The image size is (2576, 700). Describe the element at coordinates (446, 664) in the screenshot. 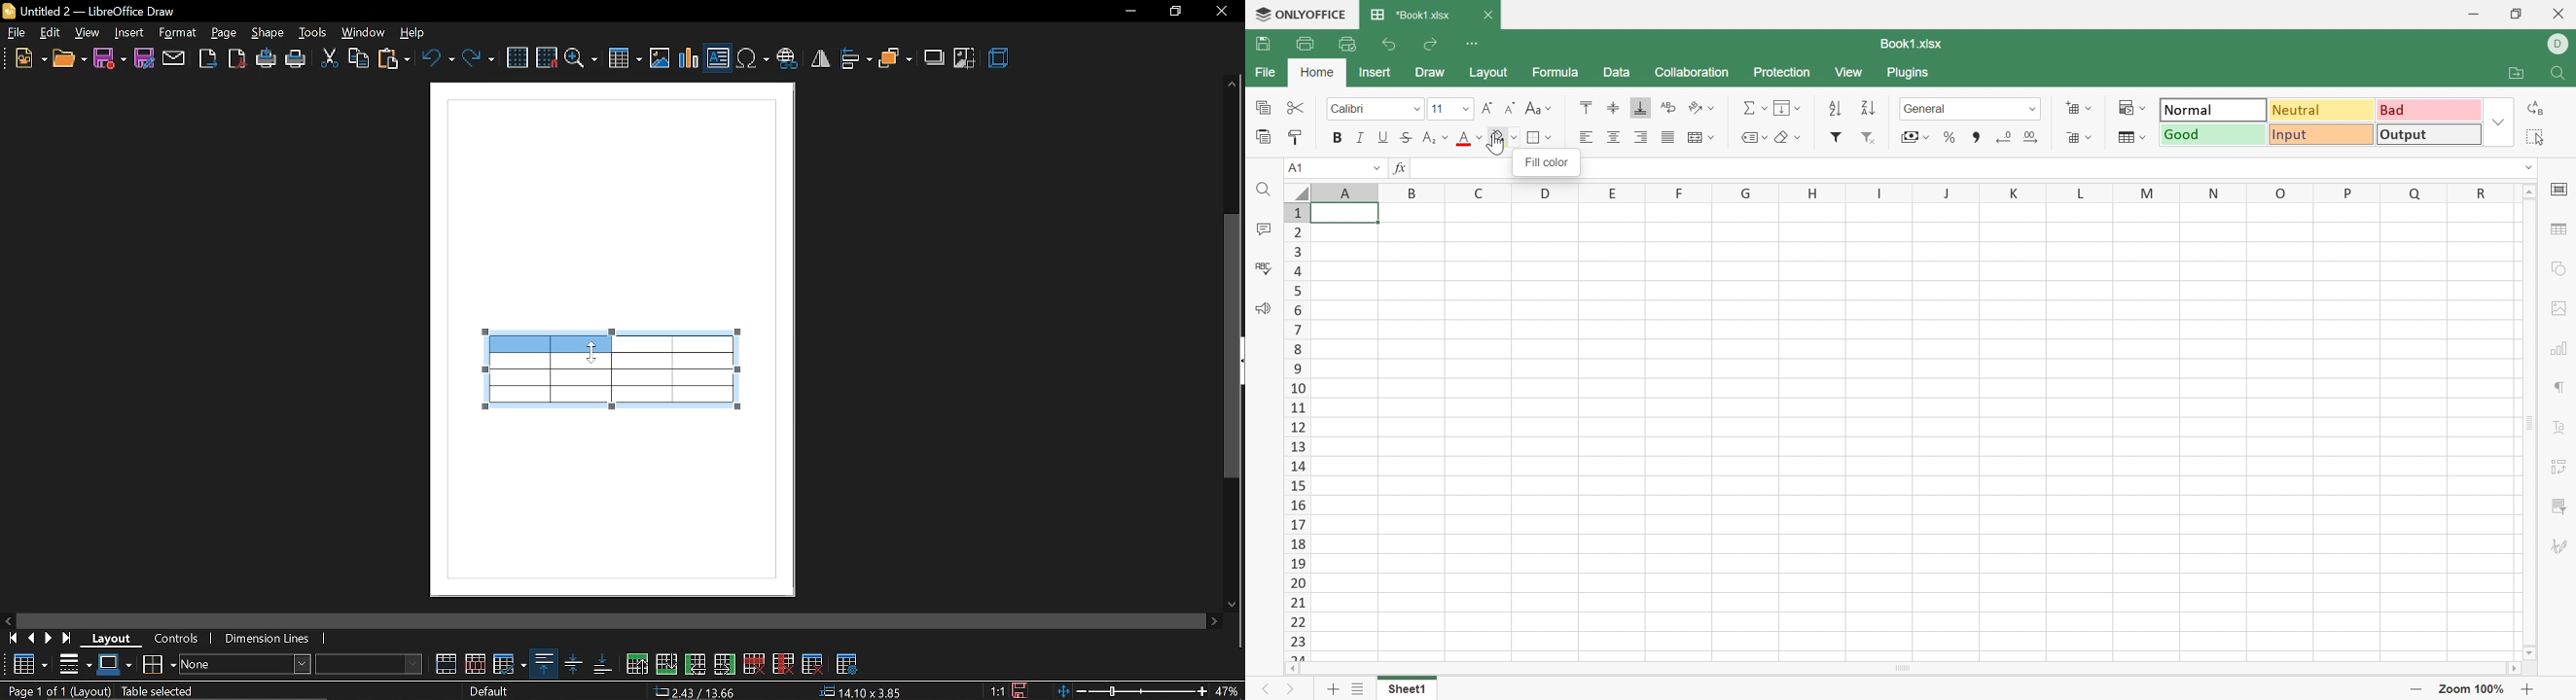

I see `merge cells` at that location.